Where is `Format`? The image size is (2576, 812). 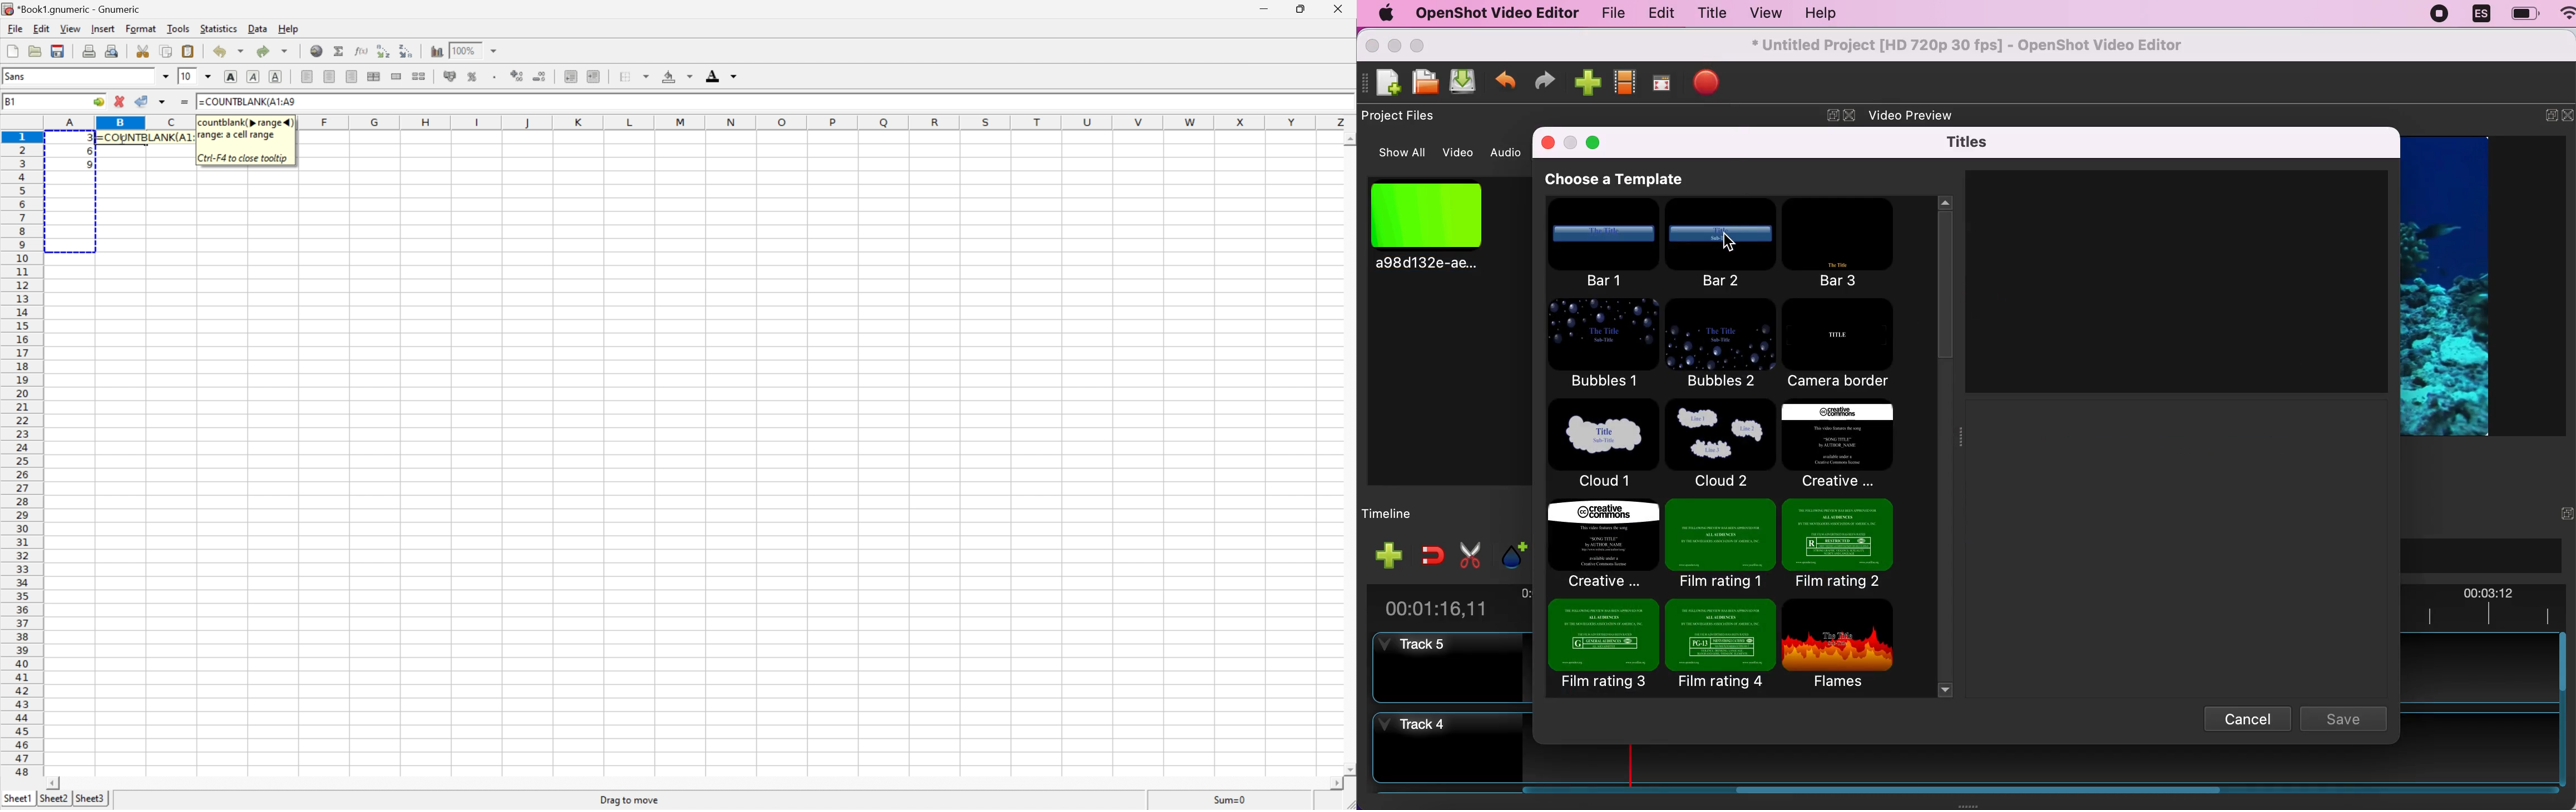
Format is located at coordinates (141, 28).